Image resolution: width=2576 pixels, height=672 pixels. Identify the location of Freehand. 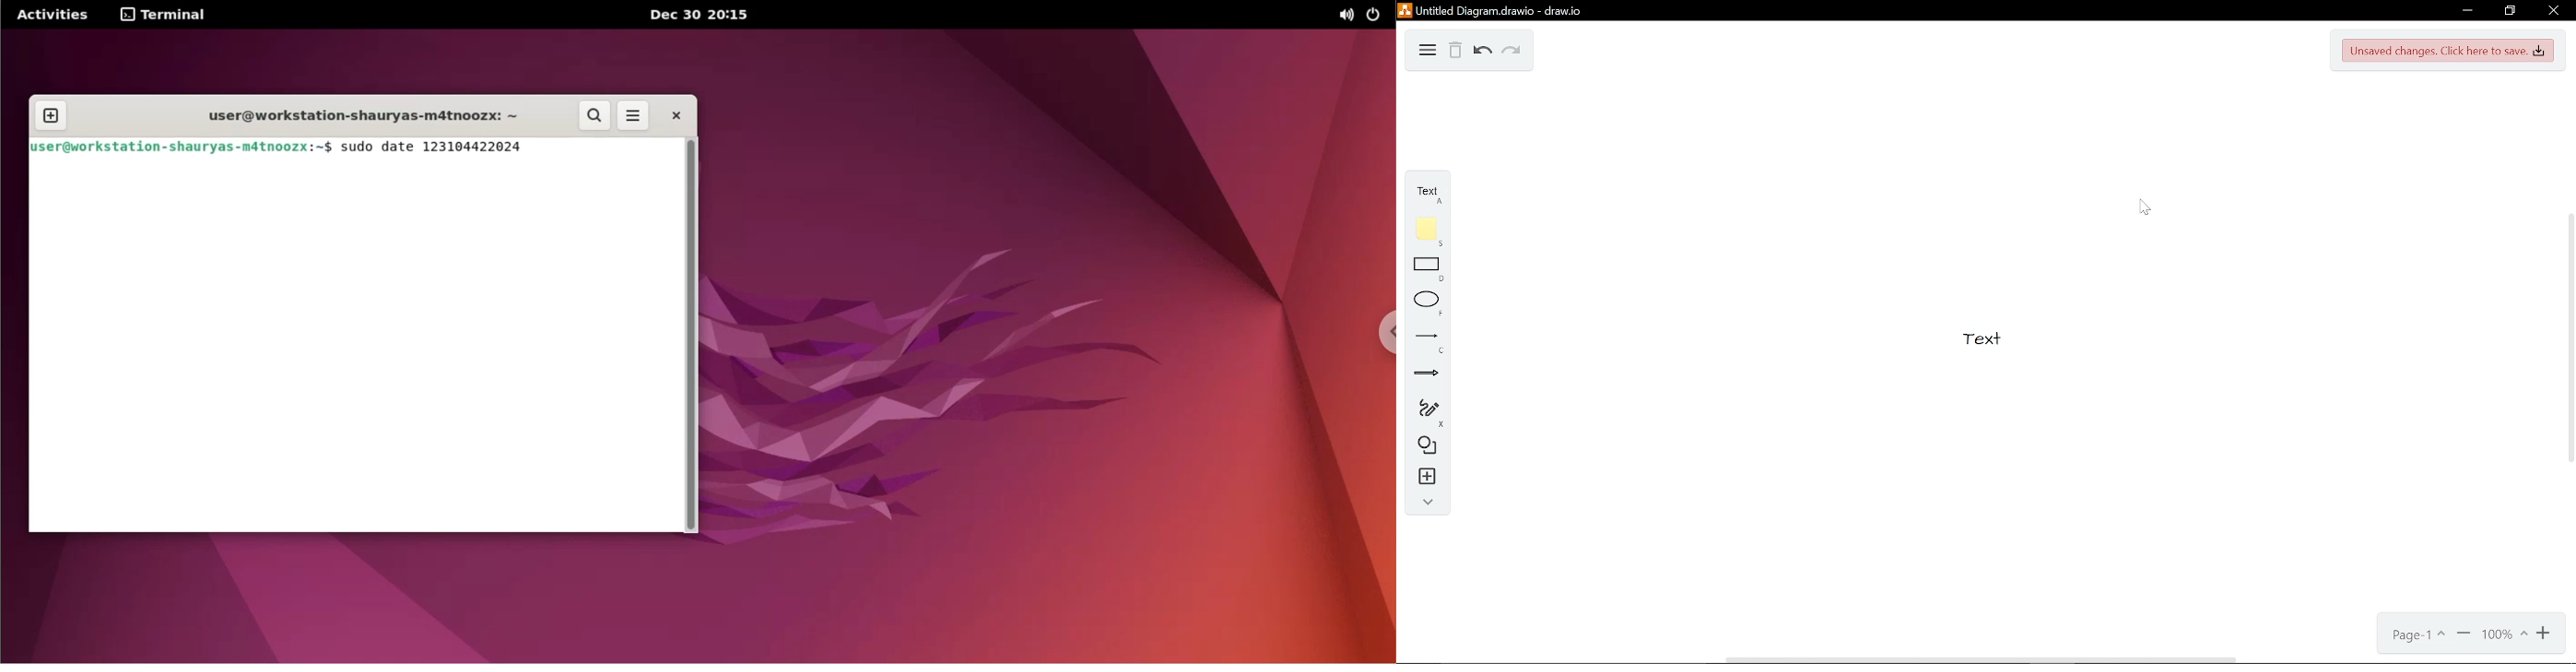
(1423, 412).